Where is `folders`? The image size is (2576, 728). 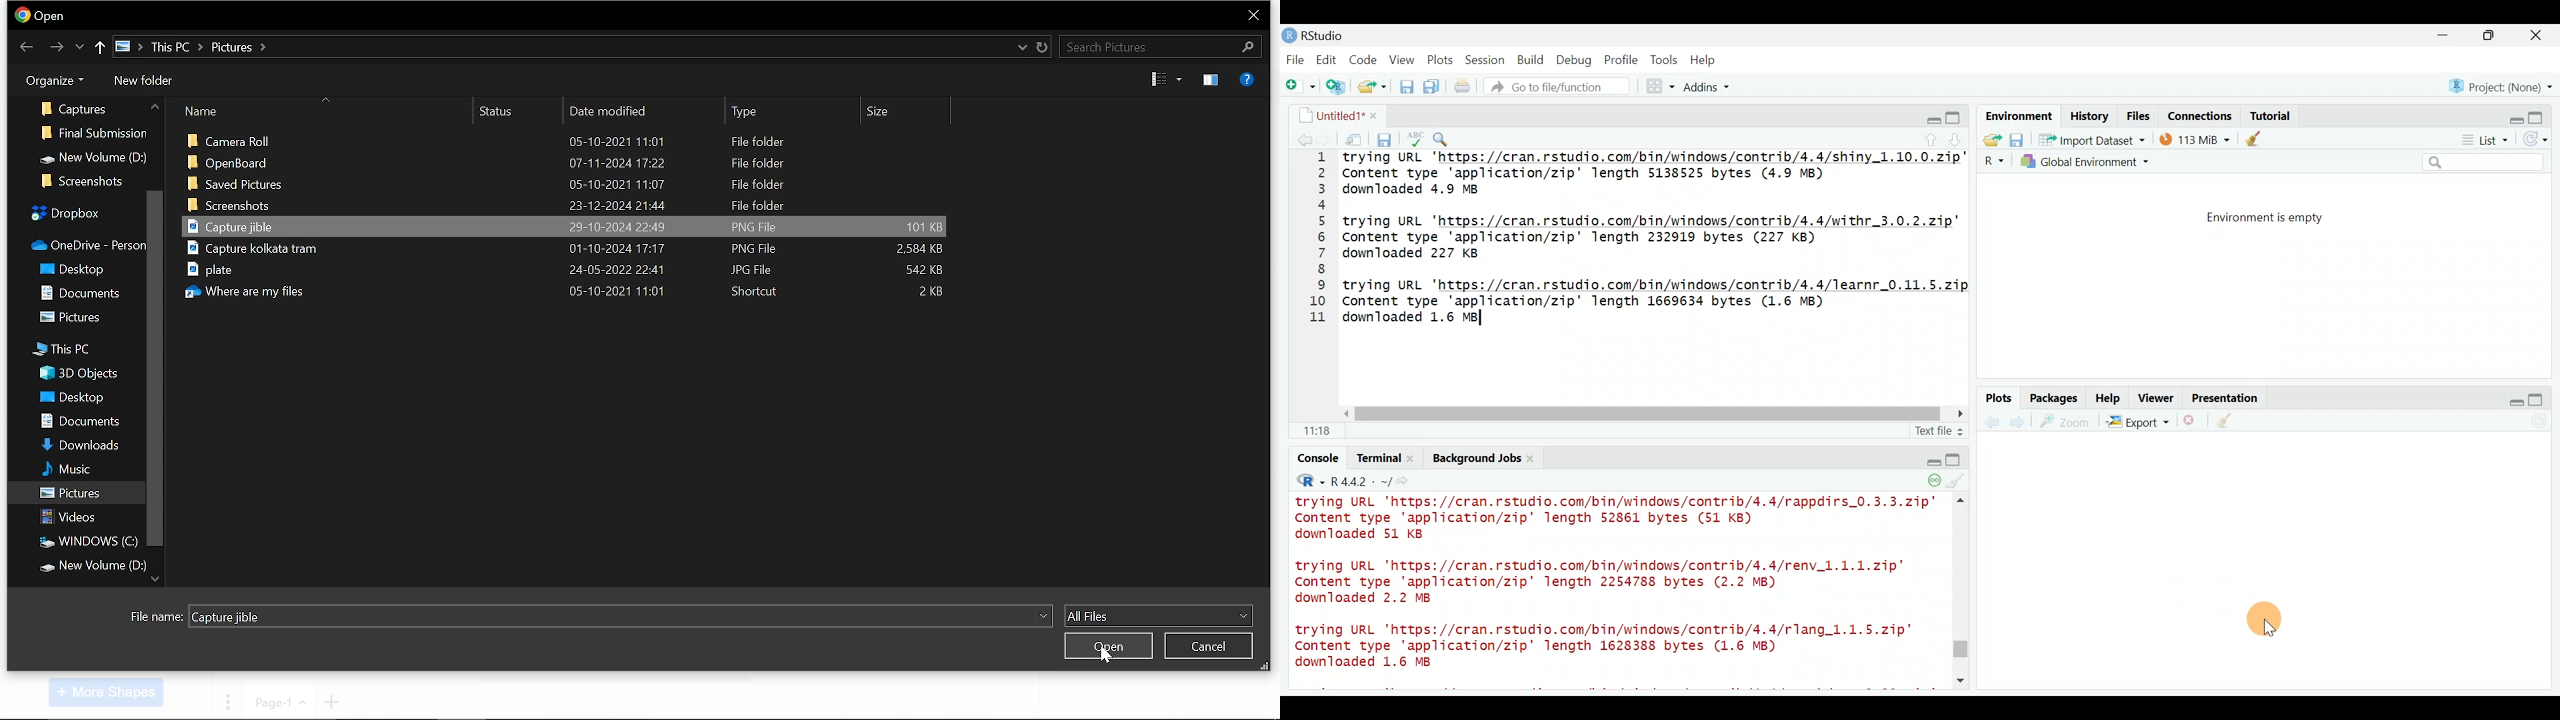
folders is located at coordinates (93, 565).